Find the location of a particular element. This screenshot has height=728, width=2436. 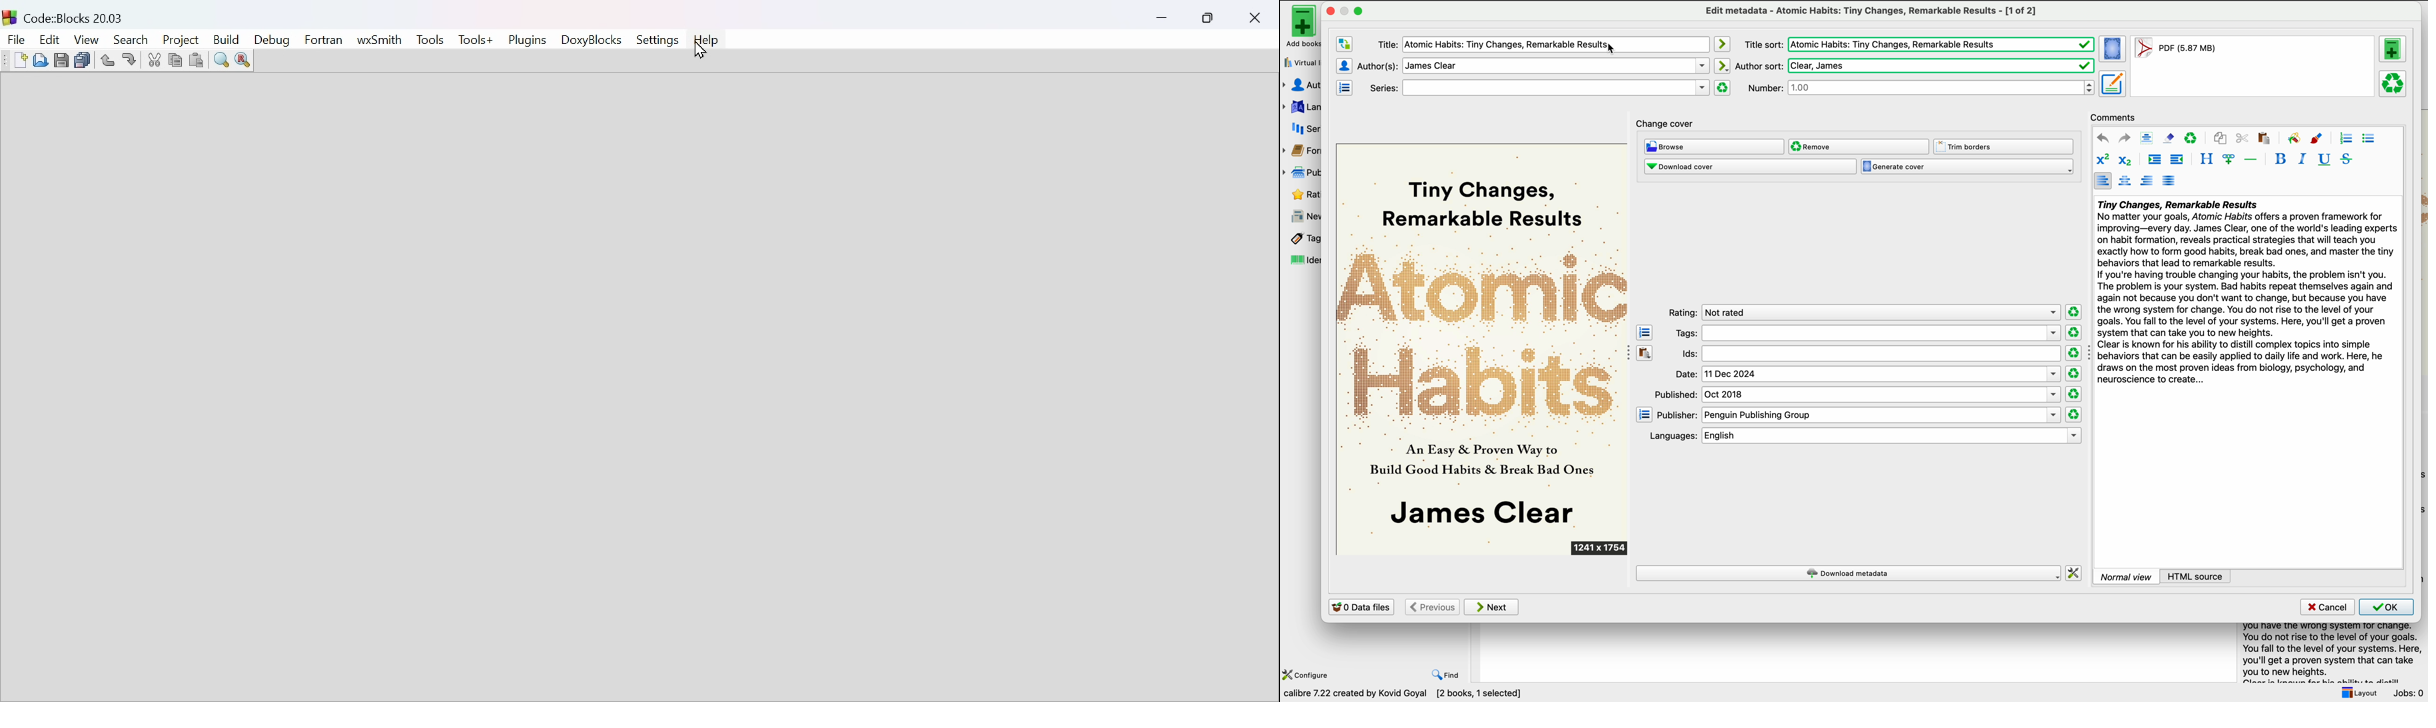

previous is located at coordinates (1431, 607).